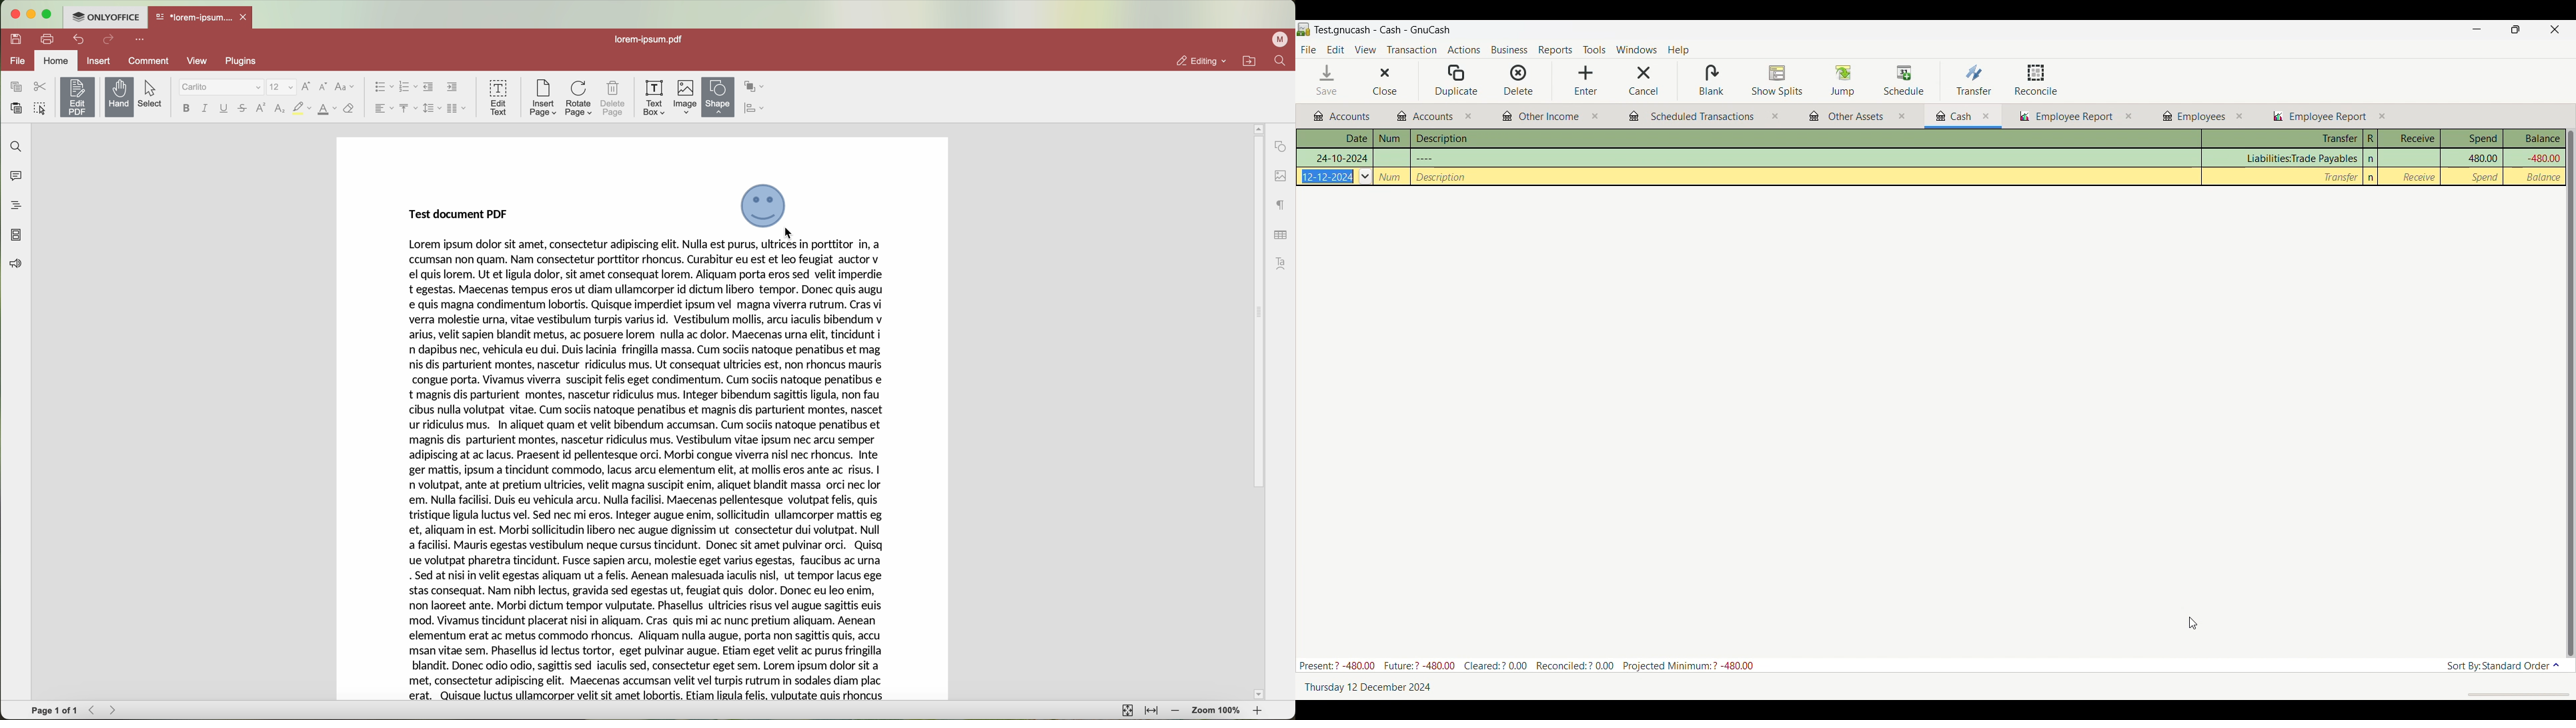 The height and width of the screenshot is (728, 2576). I want to click on Other budgets and reports, so click(1341, 117).